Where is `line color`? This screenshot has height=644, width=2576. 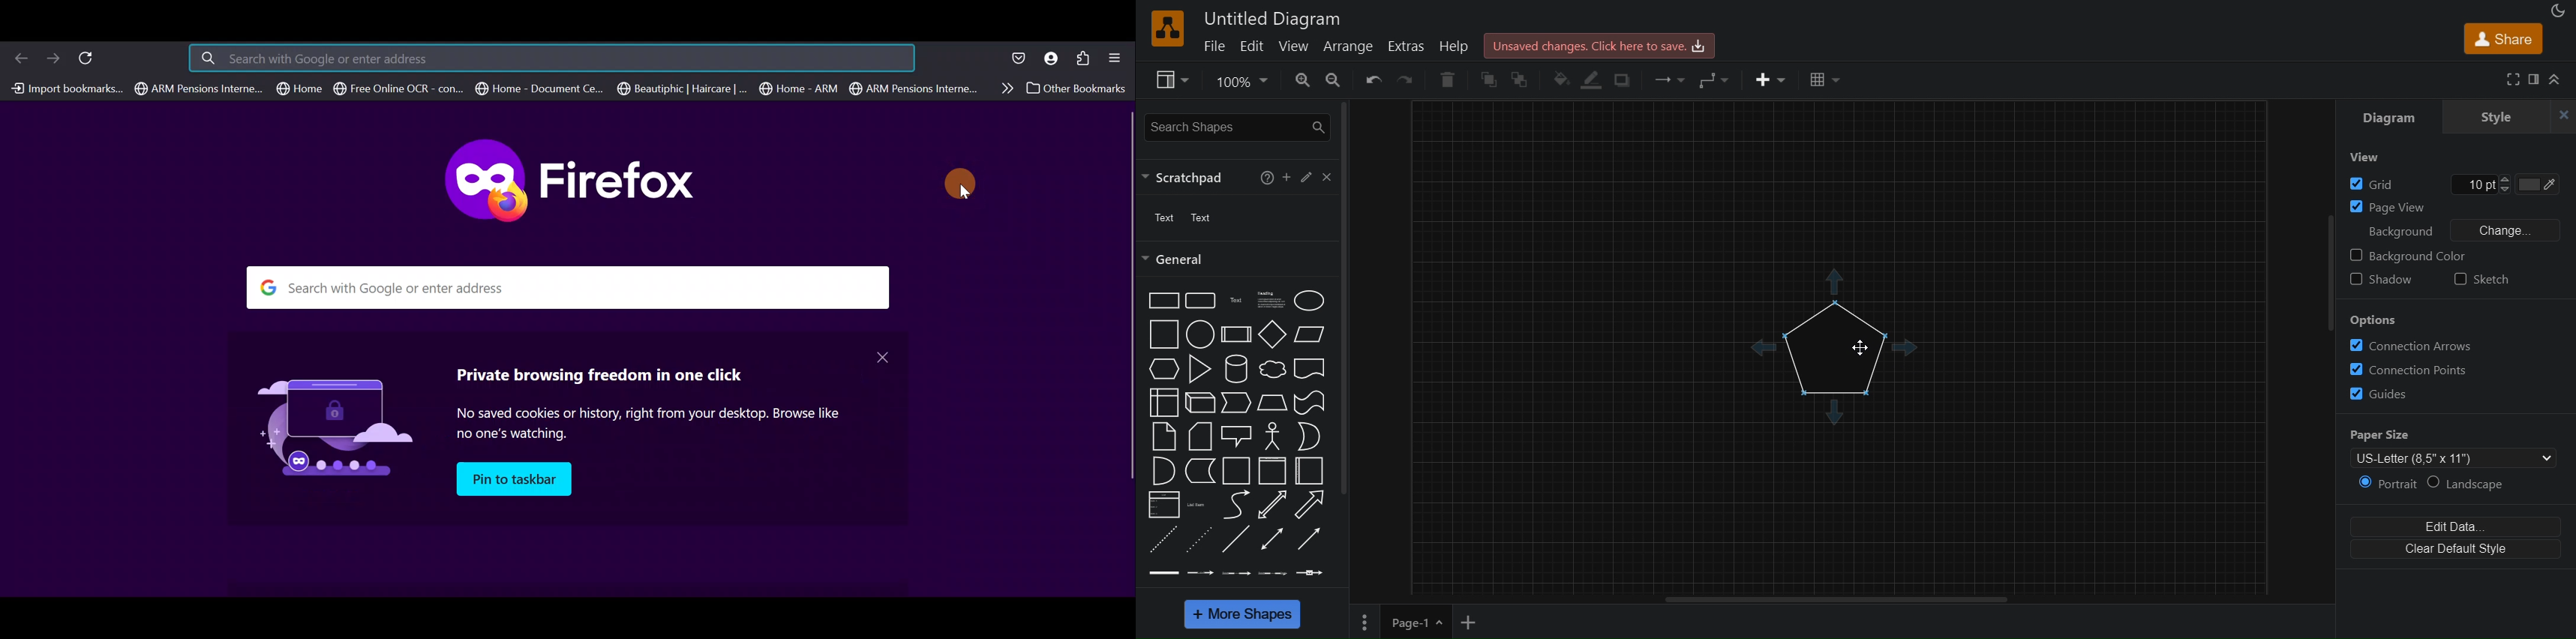 line color is located at coordinates (1592, 80).